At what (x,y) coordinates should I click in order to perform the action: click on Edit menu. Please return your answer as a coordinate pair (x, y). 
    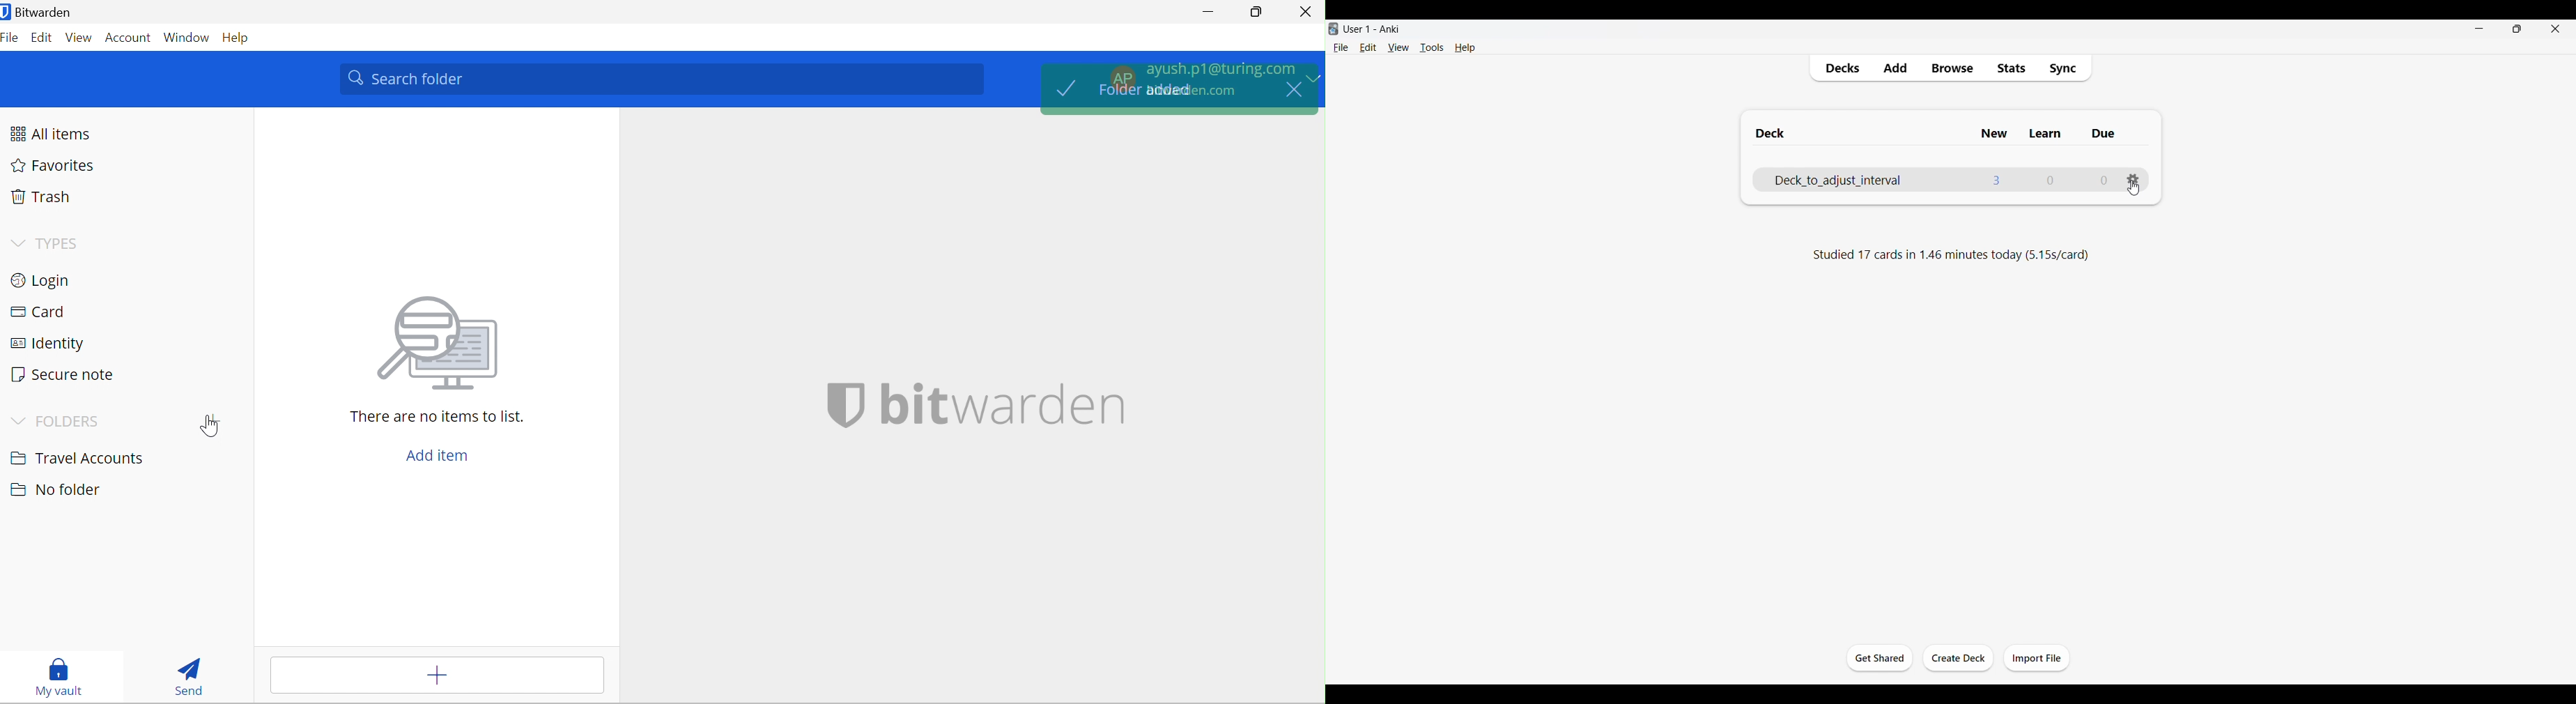
    Looking at the image, I should click on (1368, 48).